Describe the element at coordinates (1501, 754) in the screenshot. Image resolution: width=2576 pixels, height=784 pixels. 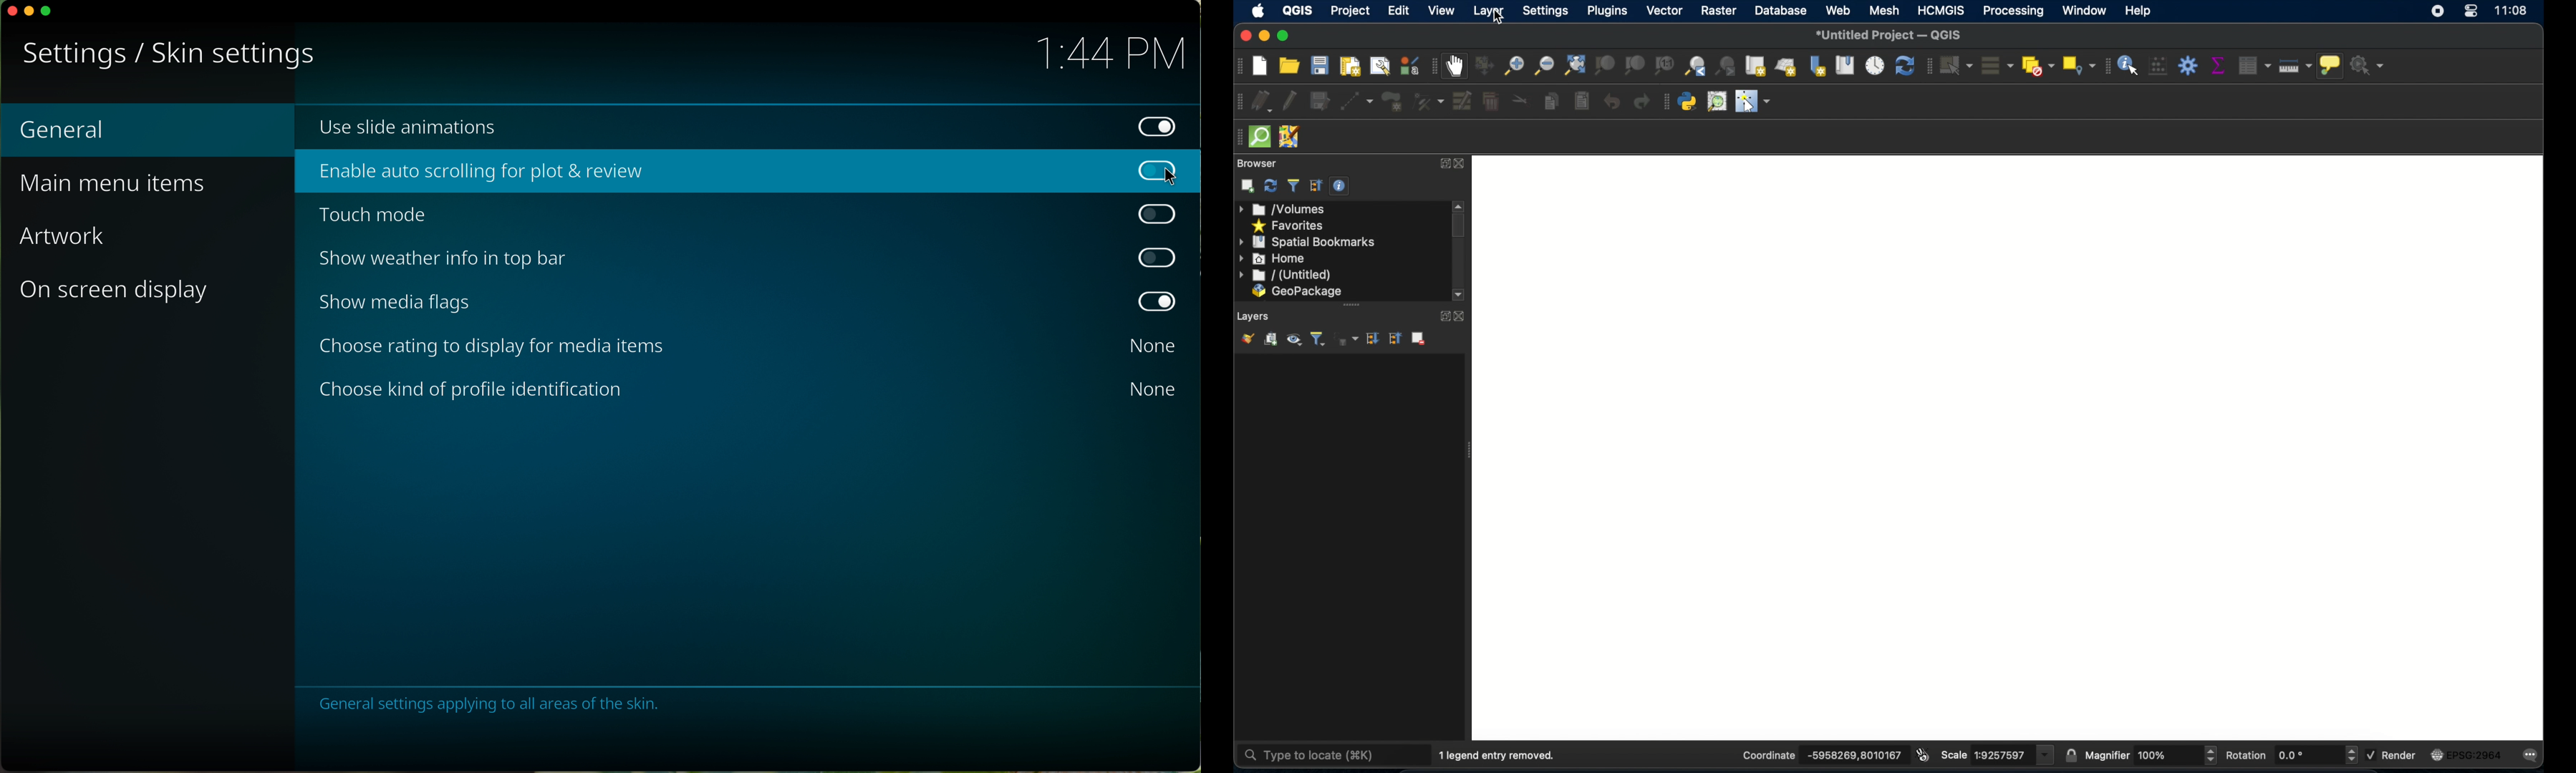
I see `1 legend entry removed` at that location.